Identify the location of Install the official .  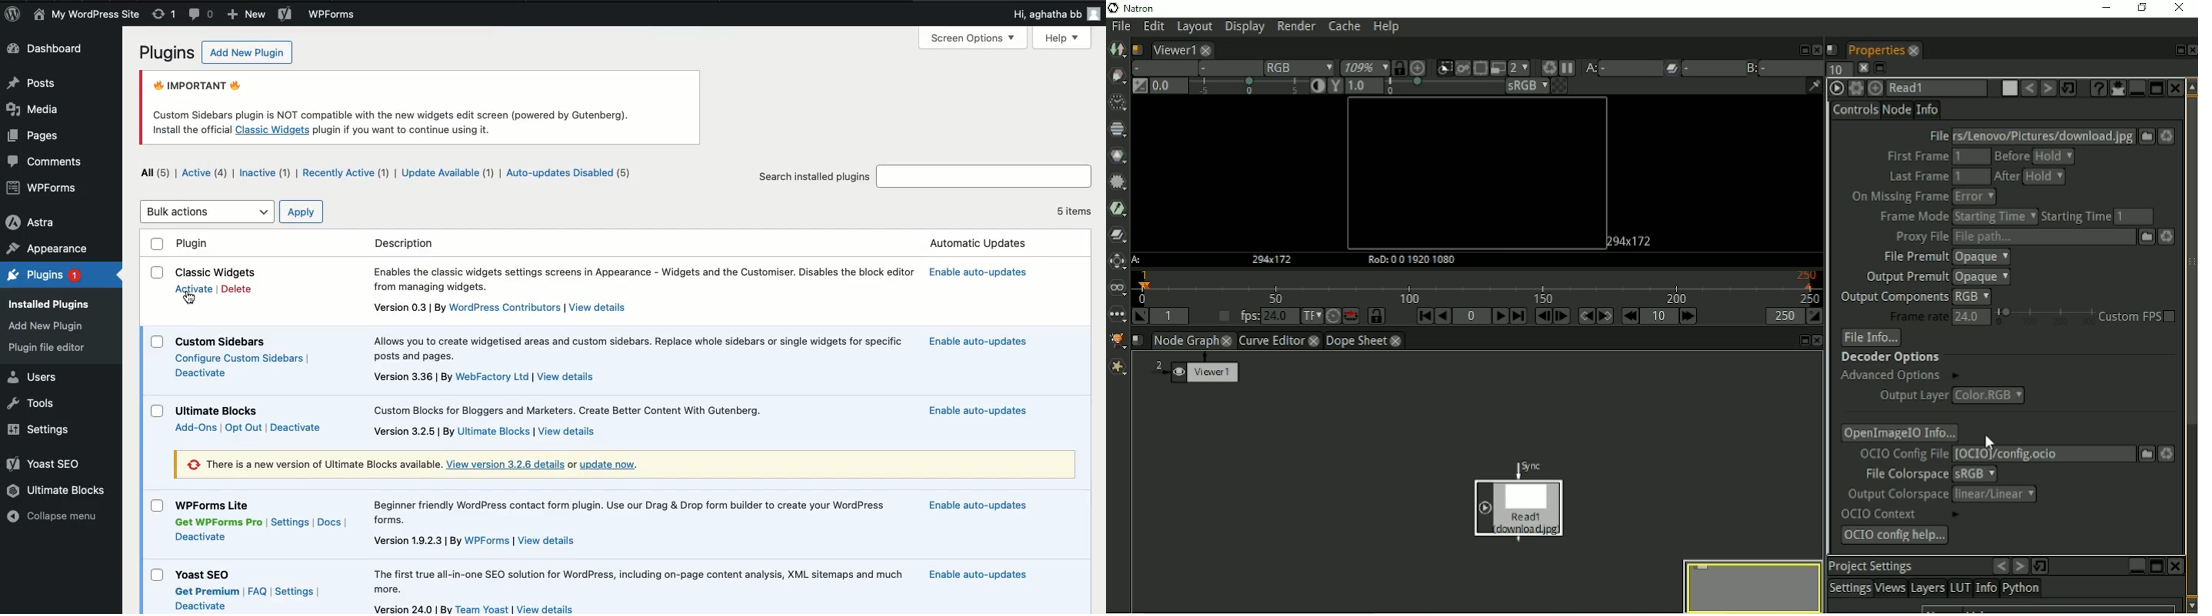
(190, 129).